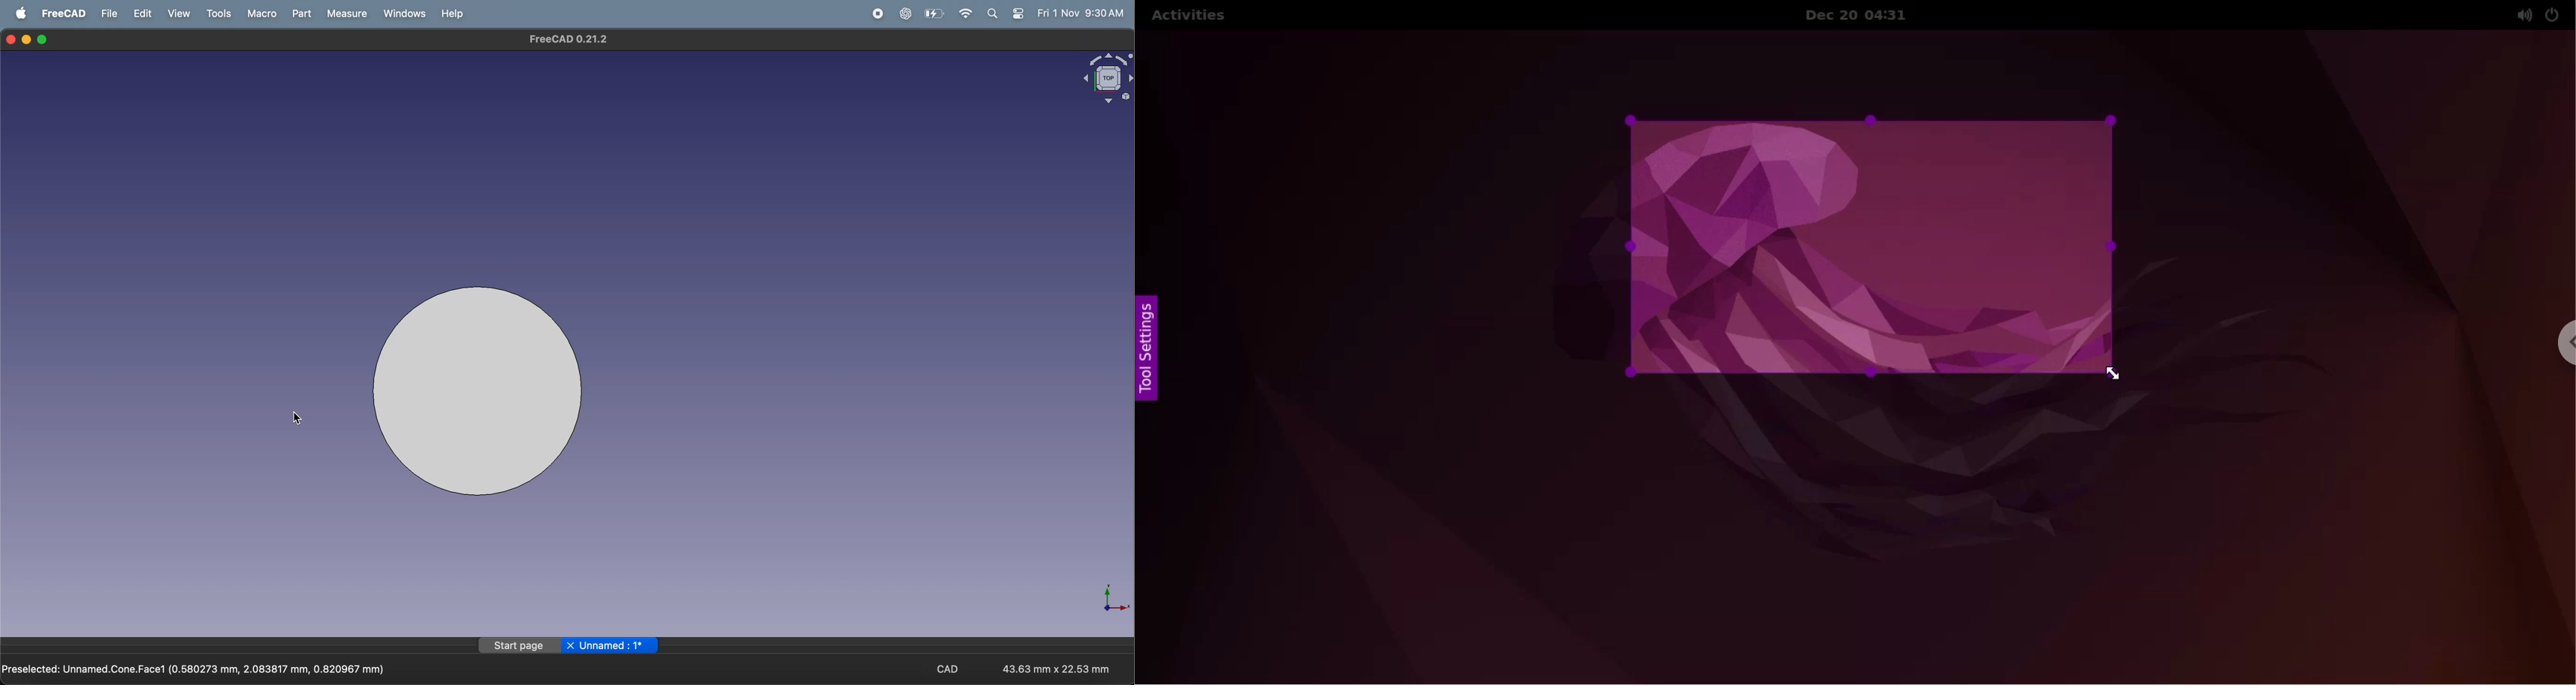 This screenshot has width=2576, height=700. Describe the element at coordinates (298, 14) in the screenshot. I see `part` at that location.